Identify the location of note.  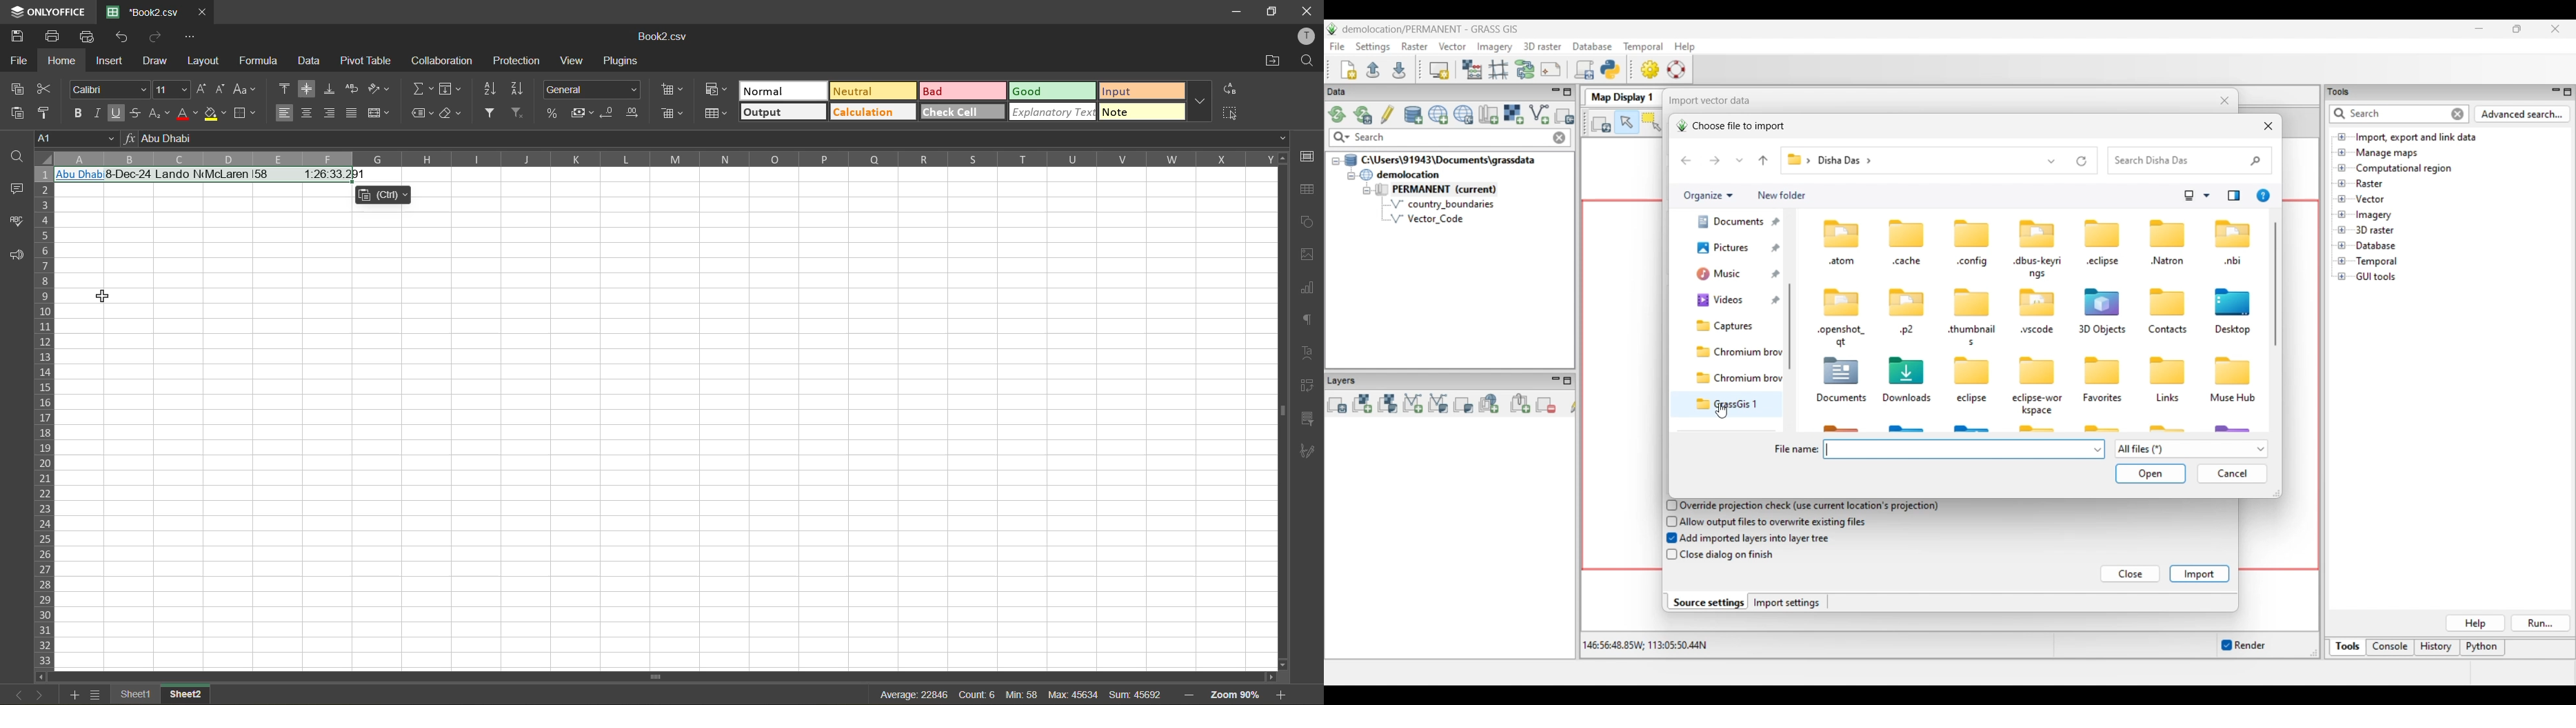
(1142, 112).